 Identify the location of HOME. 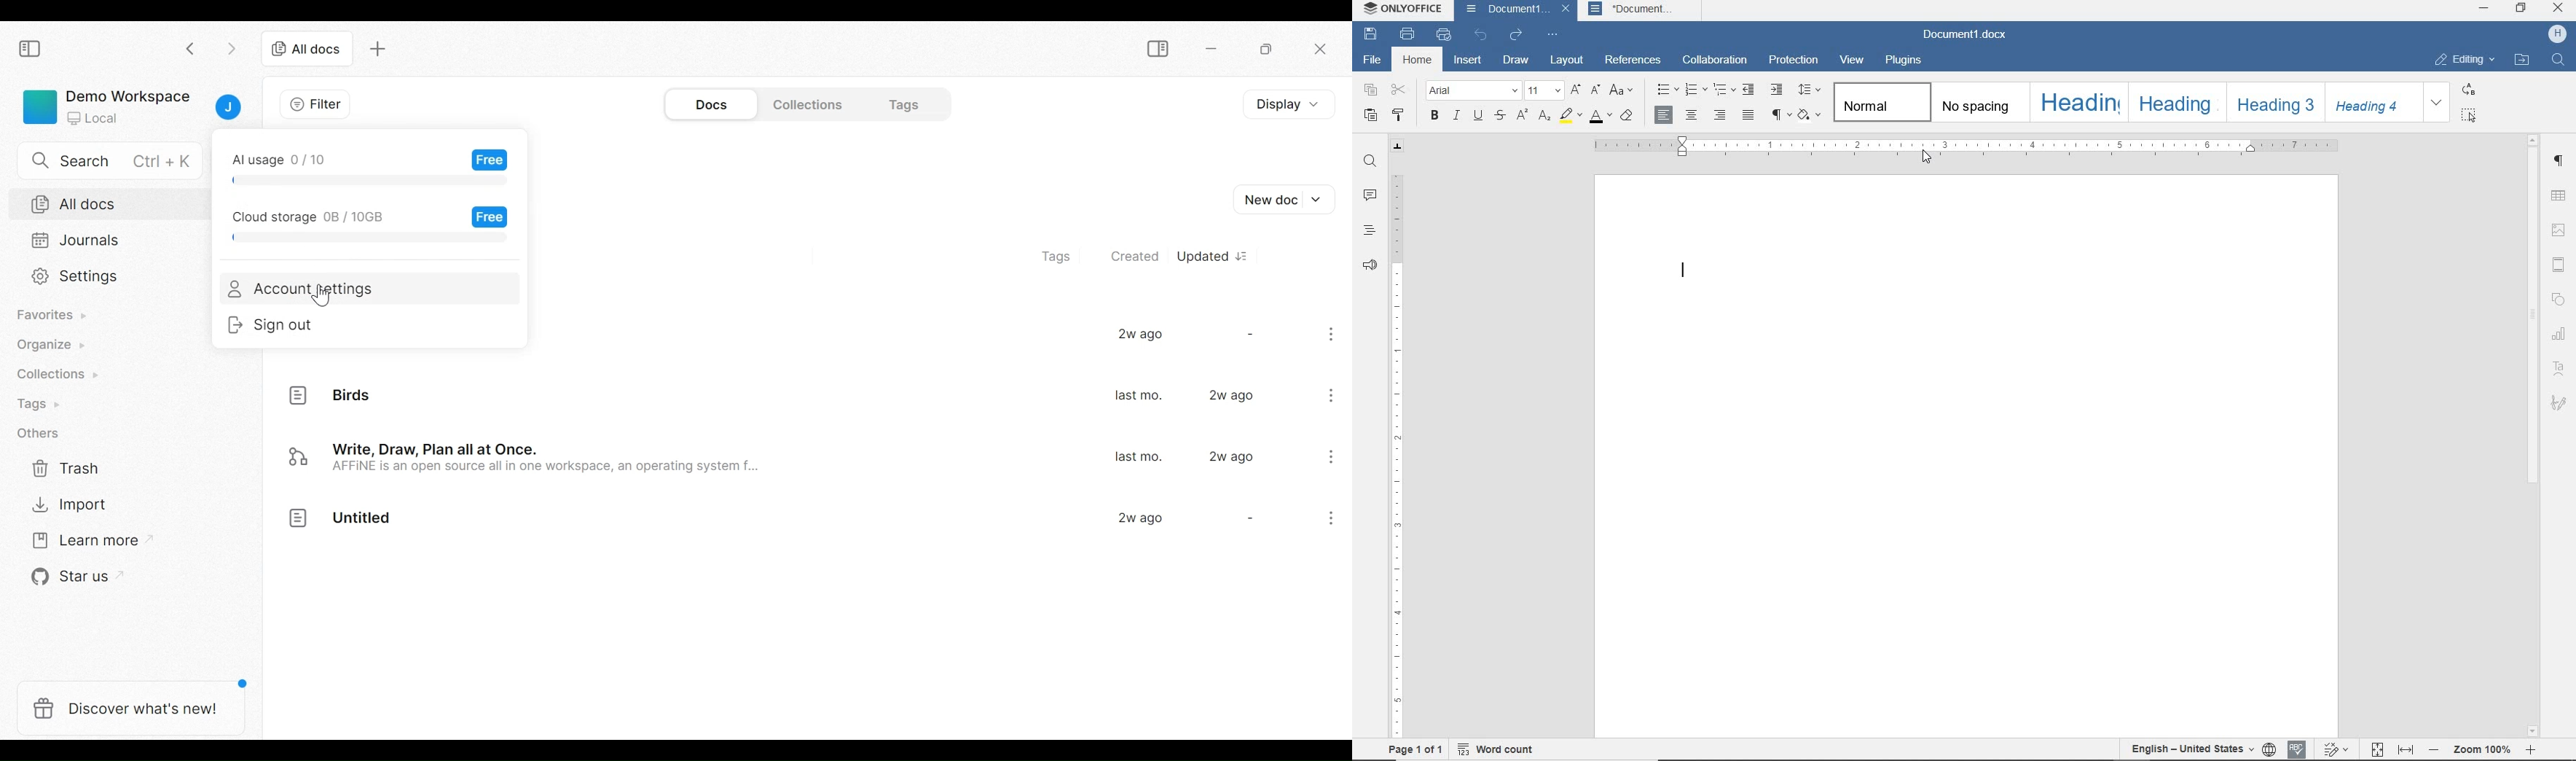
(1419, 61).